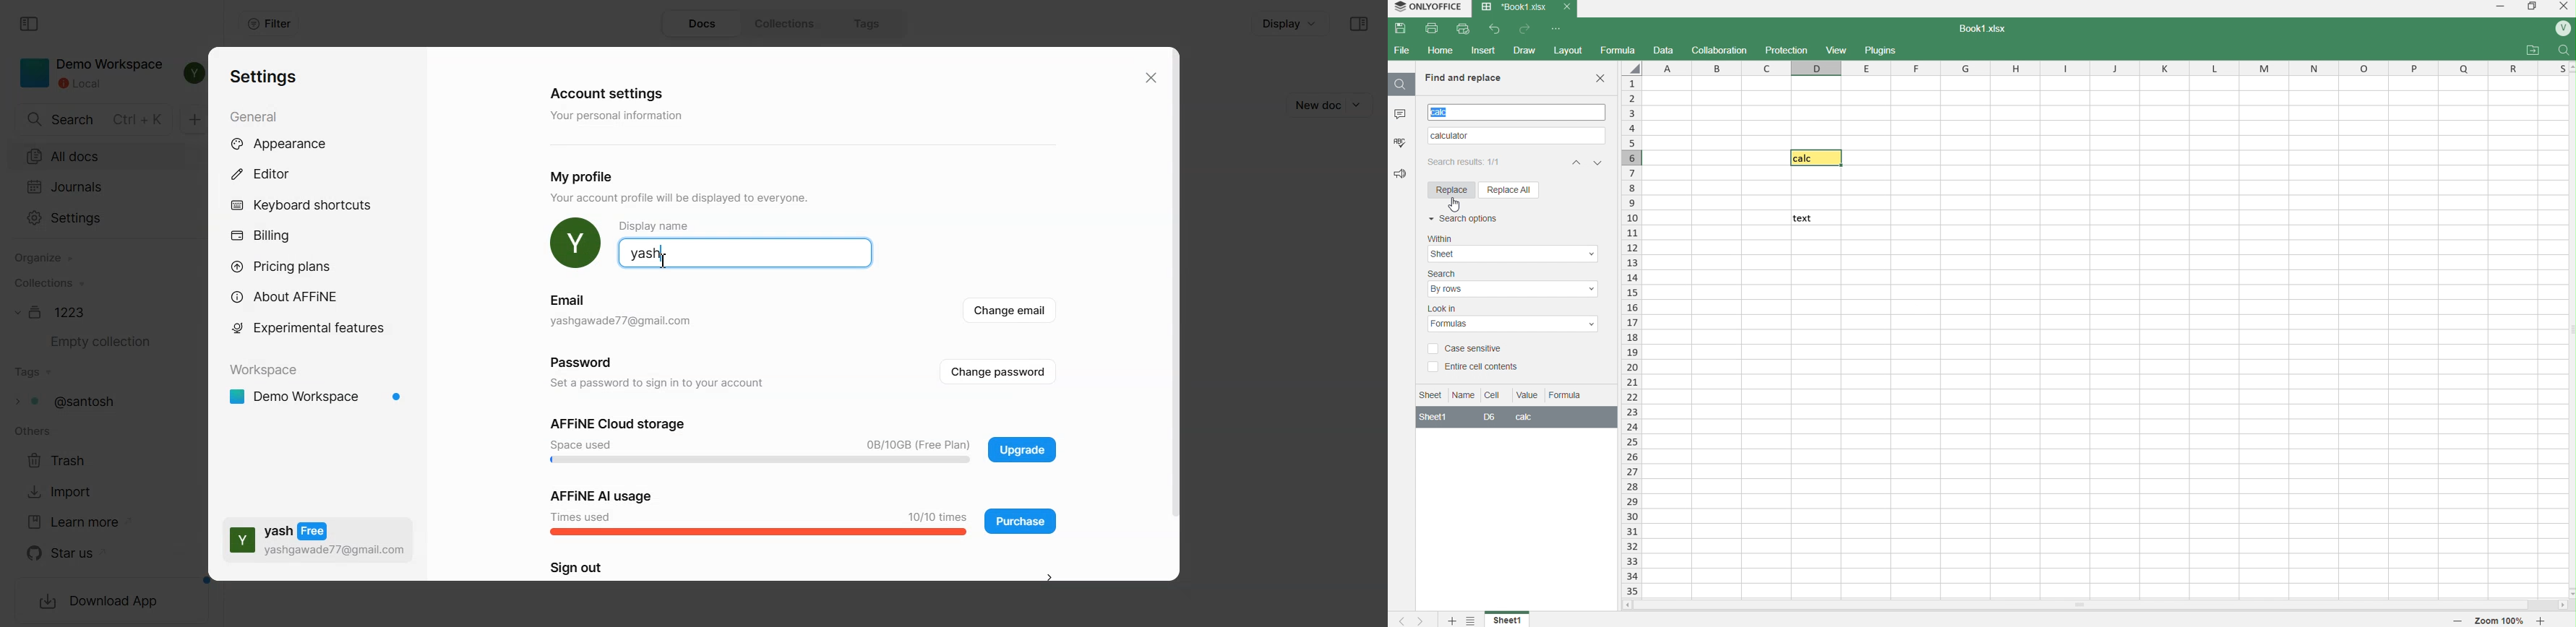  I want to click on move down, so click(2569, 591).